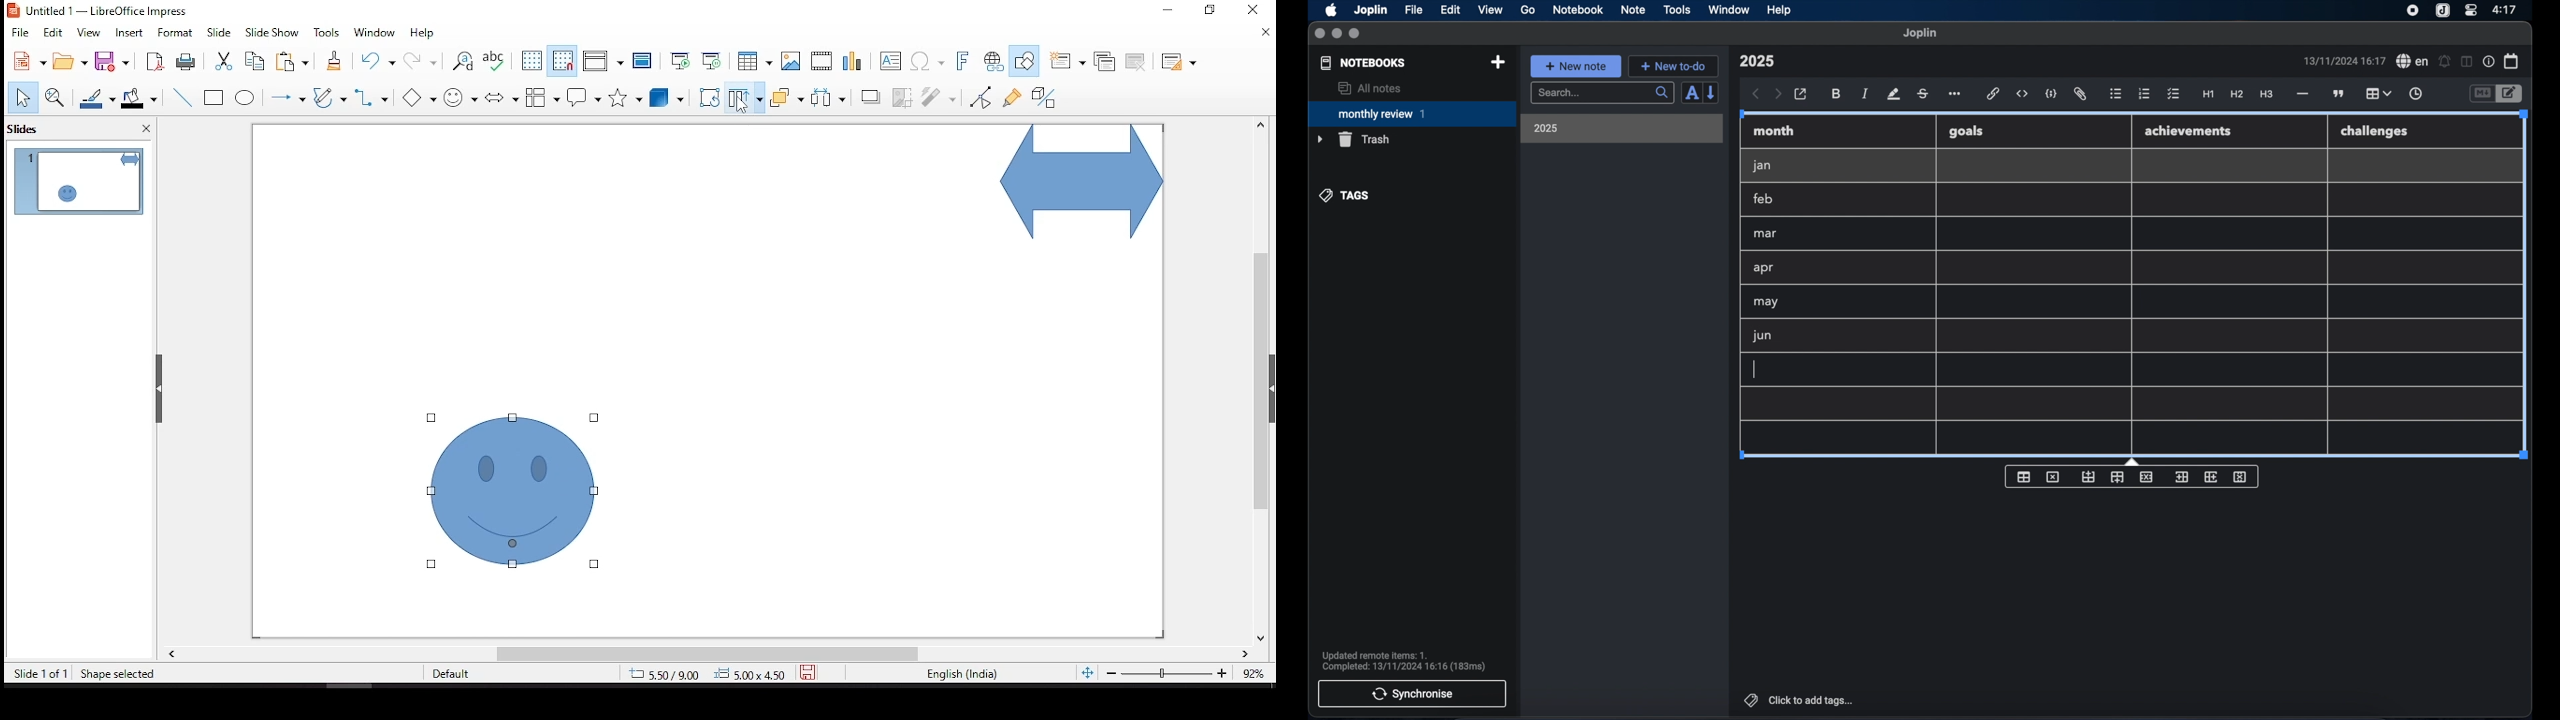 The image size is (2576, 728). Describe the element at coordinates (2413, 11) in the screenshot. I see `screen recorder icon` at that location.